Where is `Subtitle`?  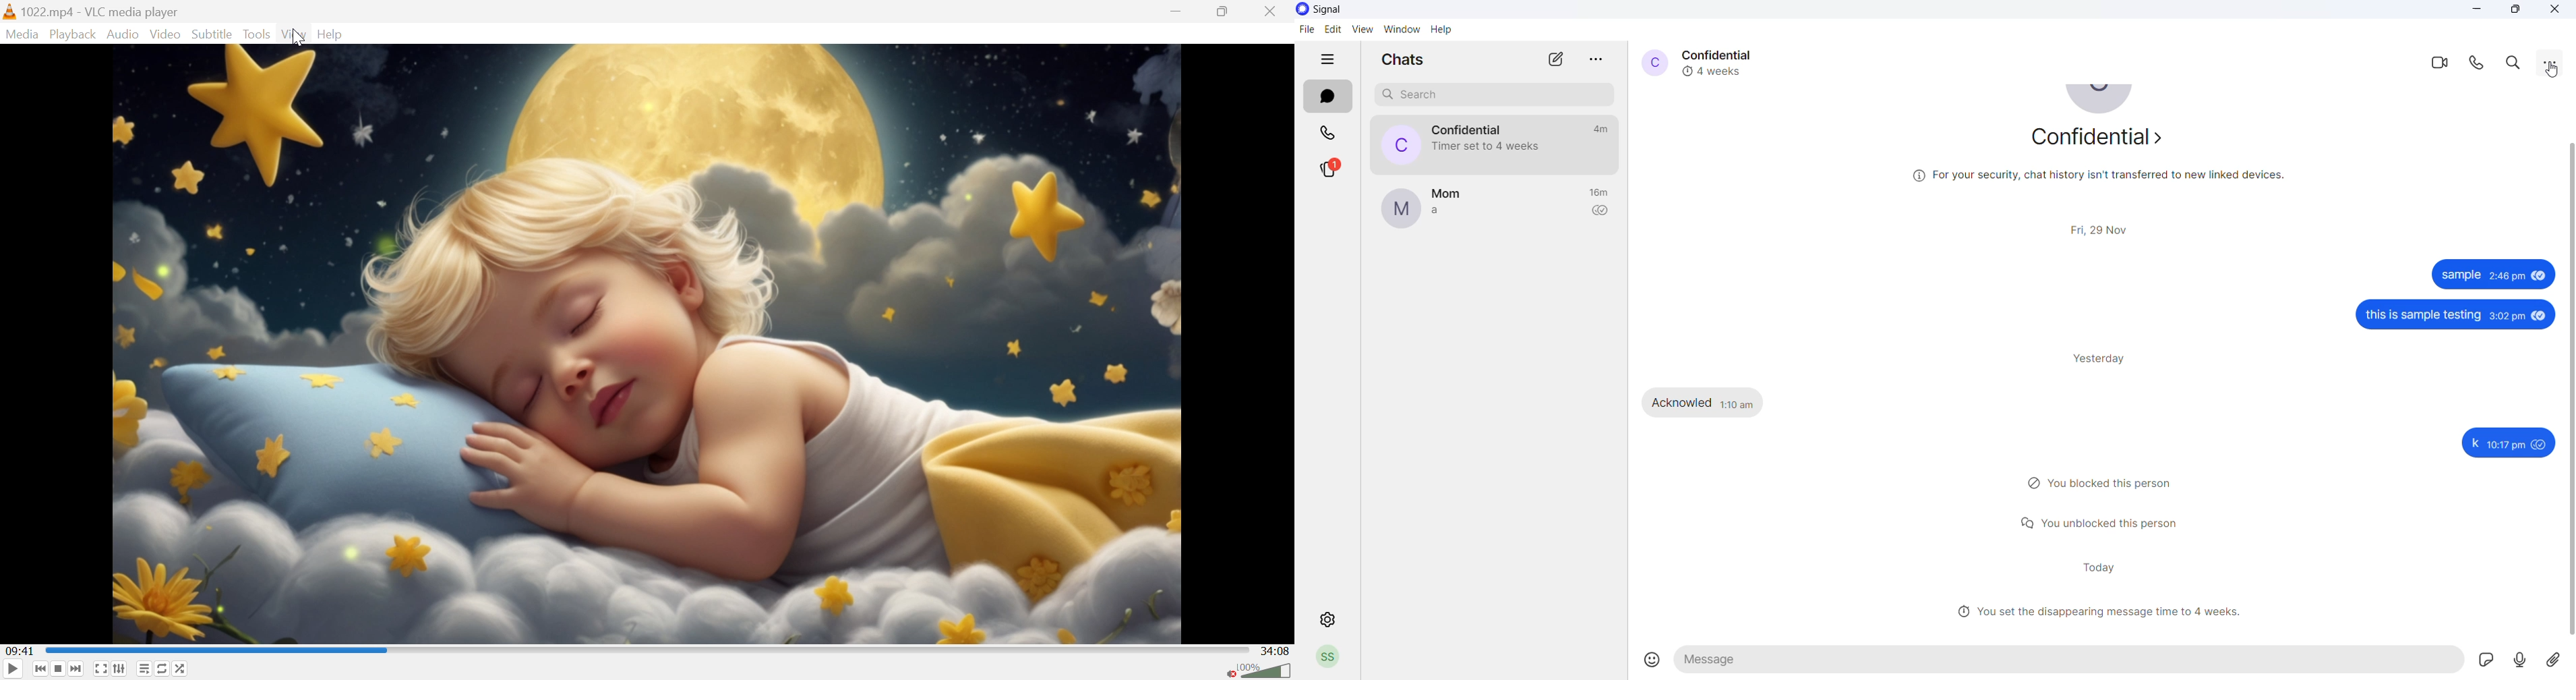 Subtitle is located at coordinates (210, 34).